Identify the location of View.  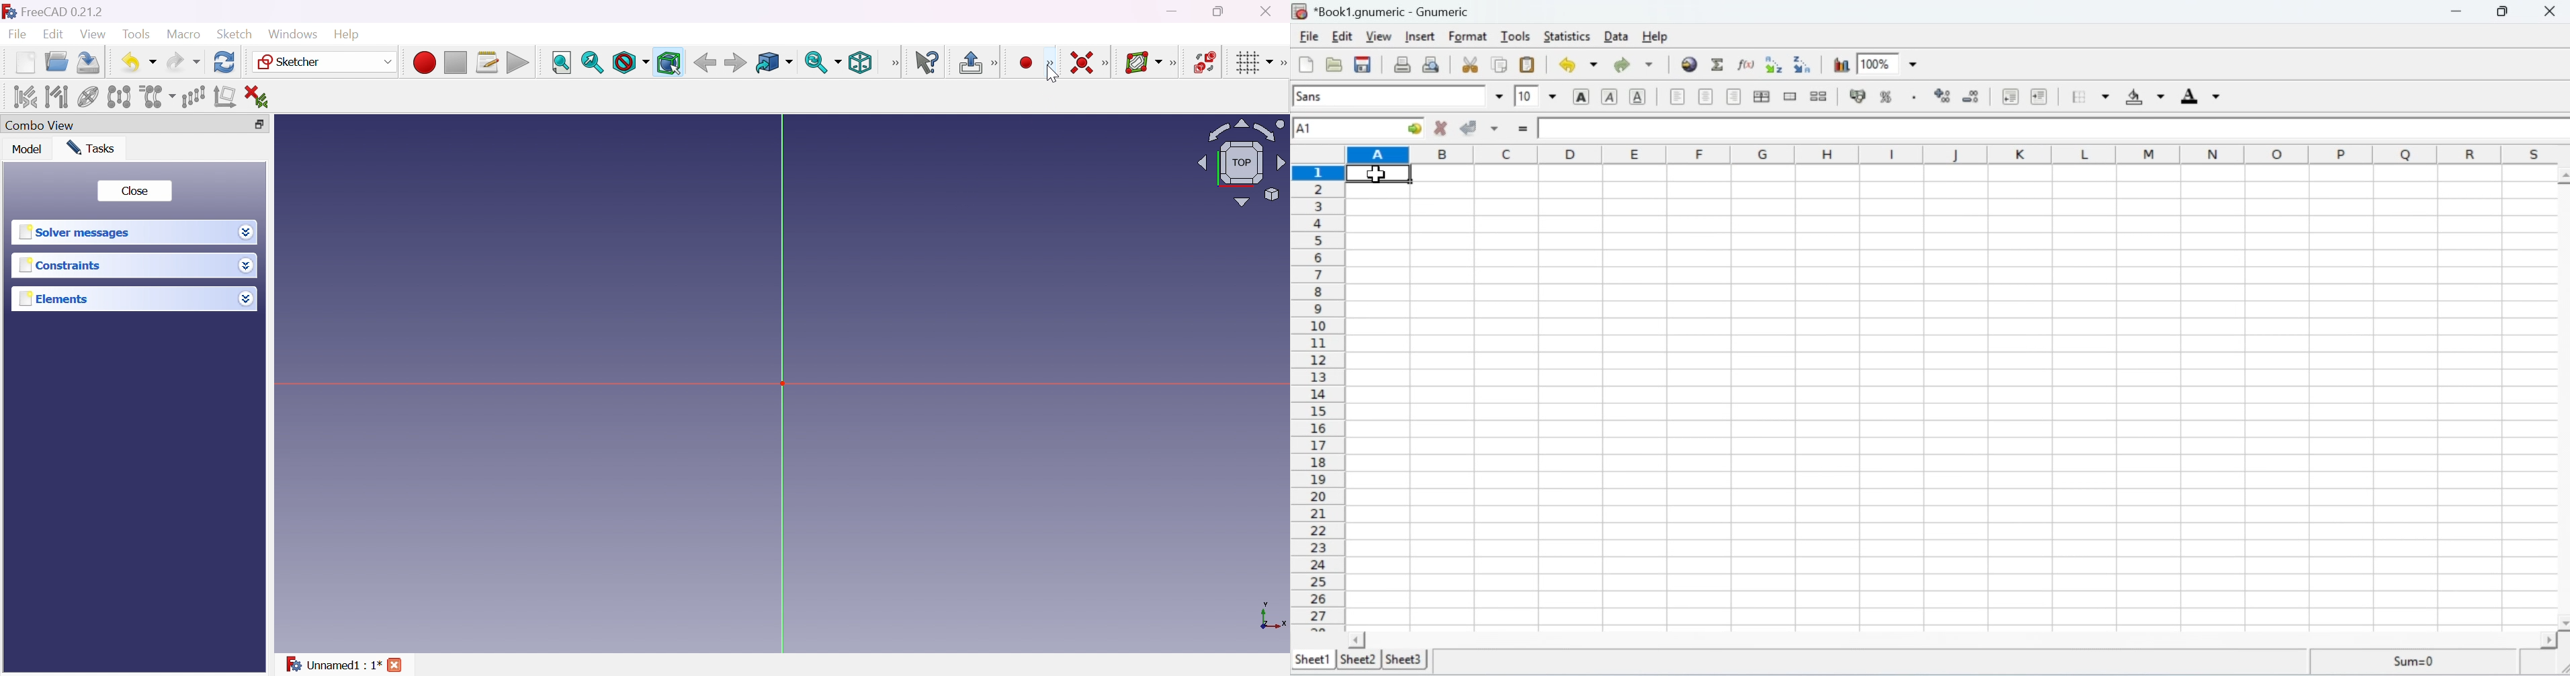
(94, 35).